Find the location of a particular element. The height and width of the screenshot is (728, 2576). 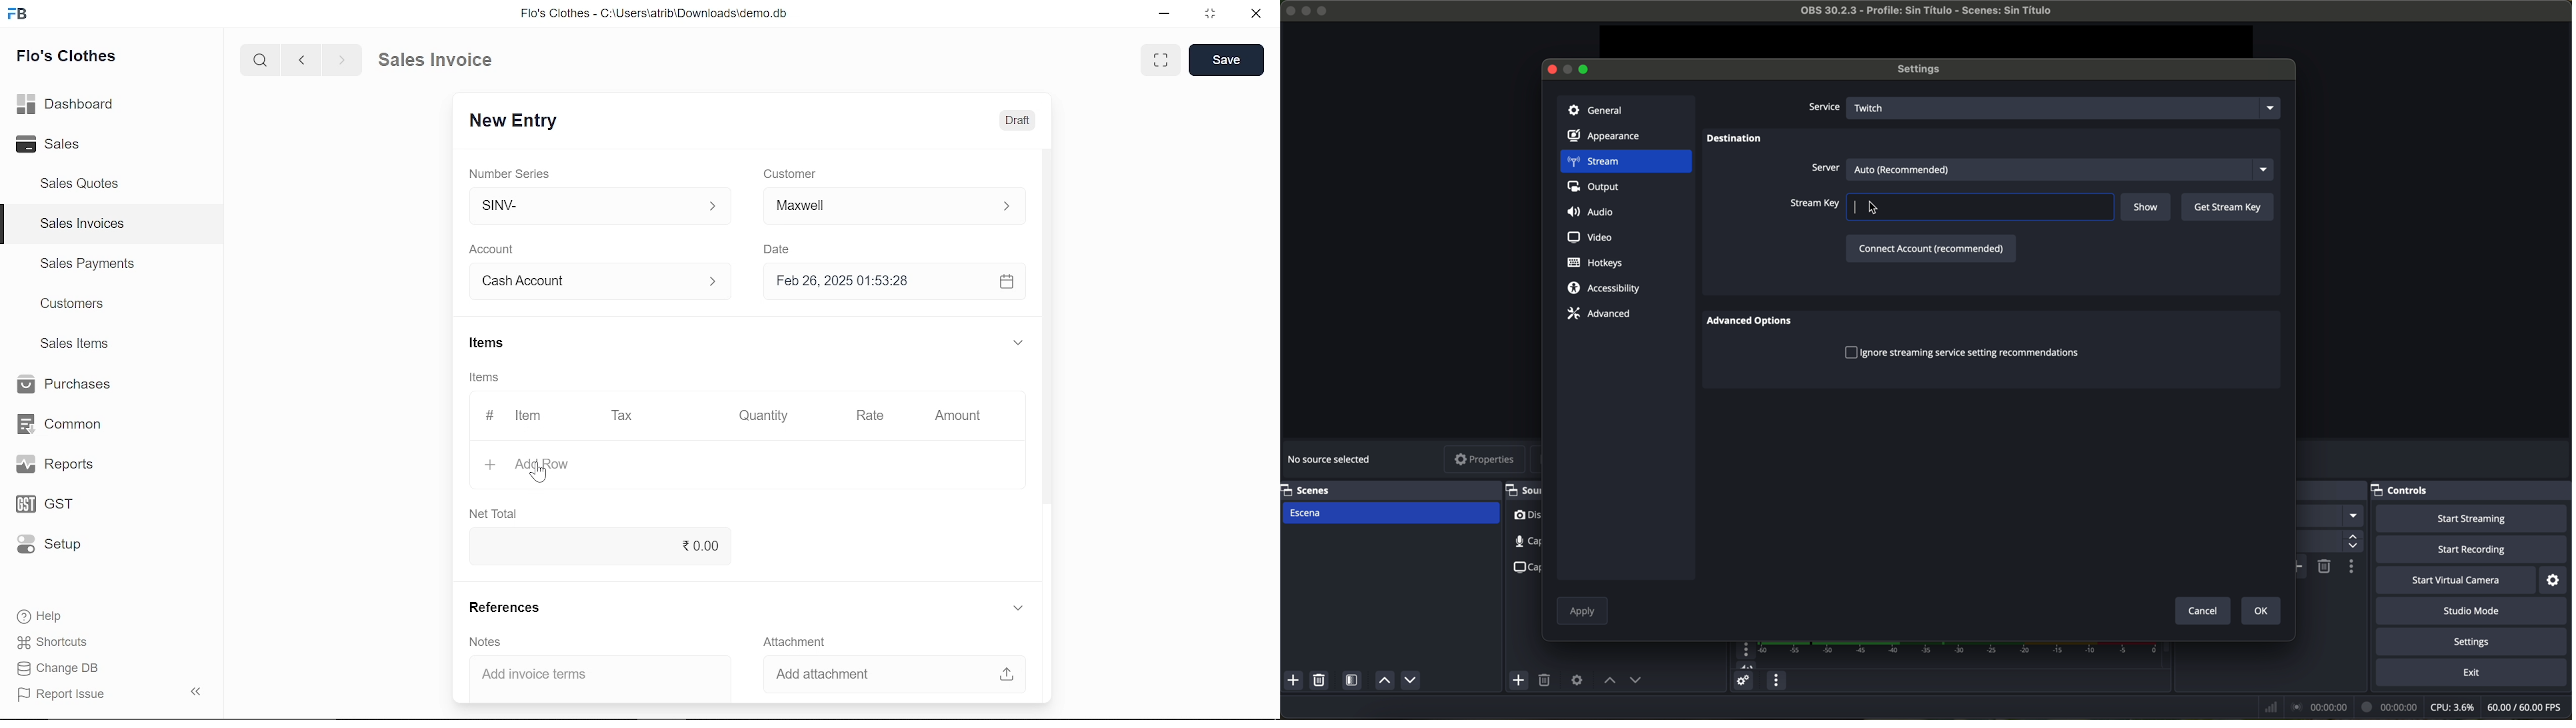

SINV-  is located at coordinates (595, 206).